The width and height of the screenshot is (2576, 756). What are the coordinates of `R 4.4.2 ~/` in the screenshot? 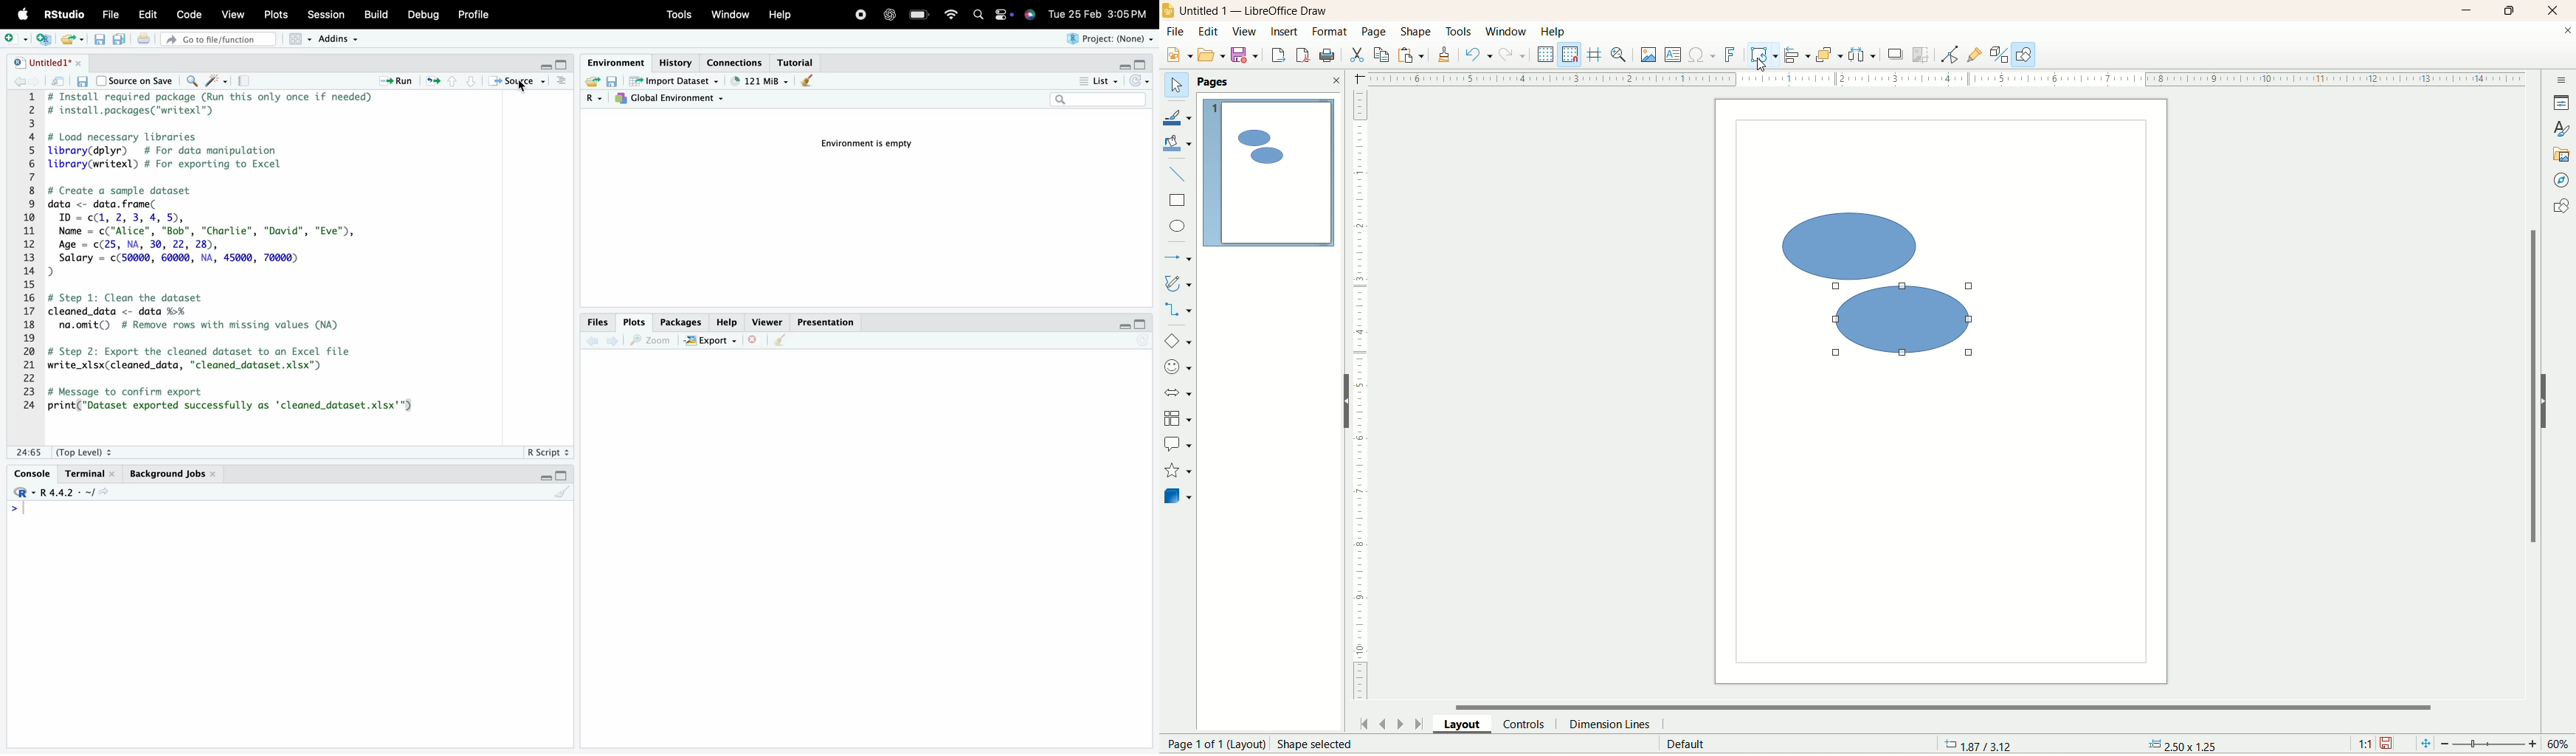 It's located at (68, 491).